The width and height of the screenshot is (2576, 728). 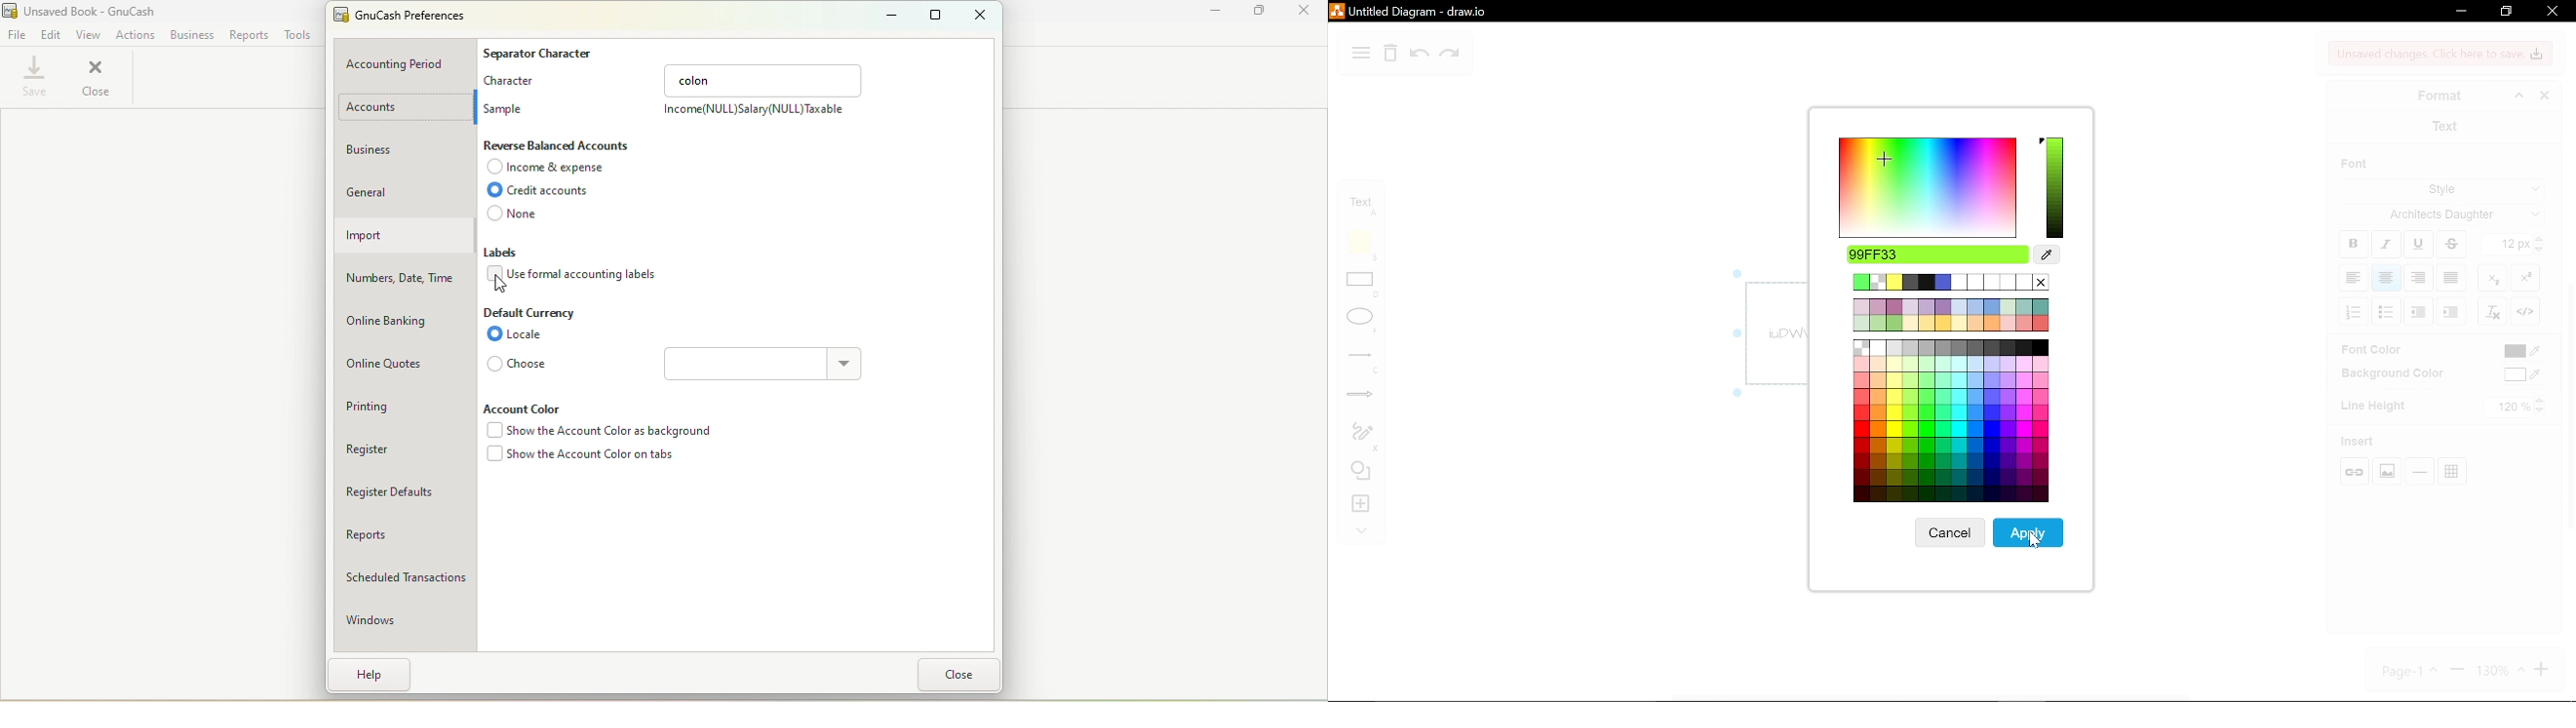 I want to click on Income and expense, so click(x=550, y=169).